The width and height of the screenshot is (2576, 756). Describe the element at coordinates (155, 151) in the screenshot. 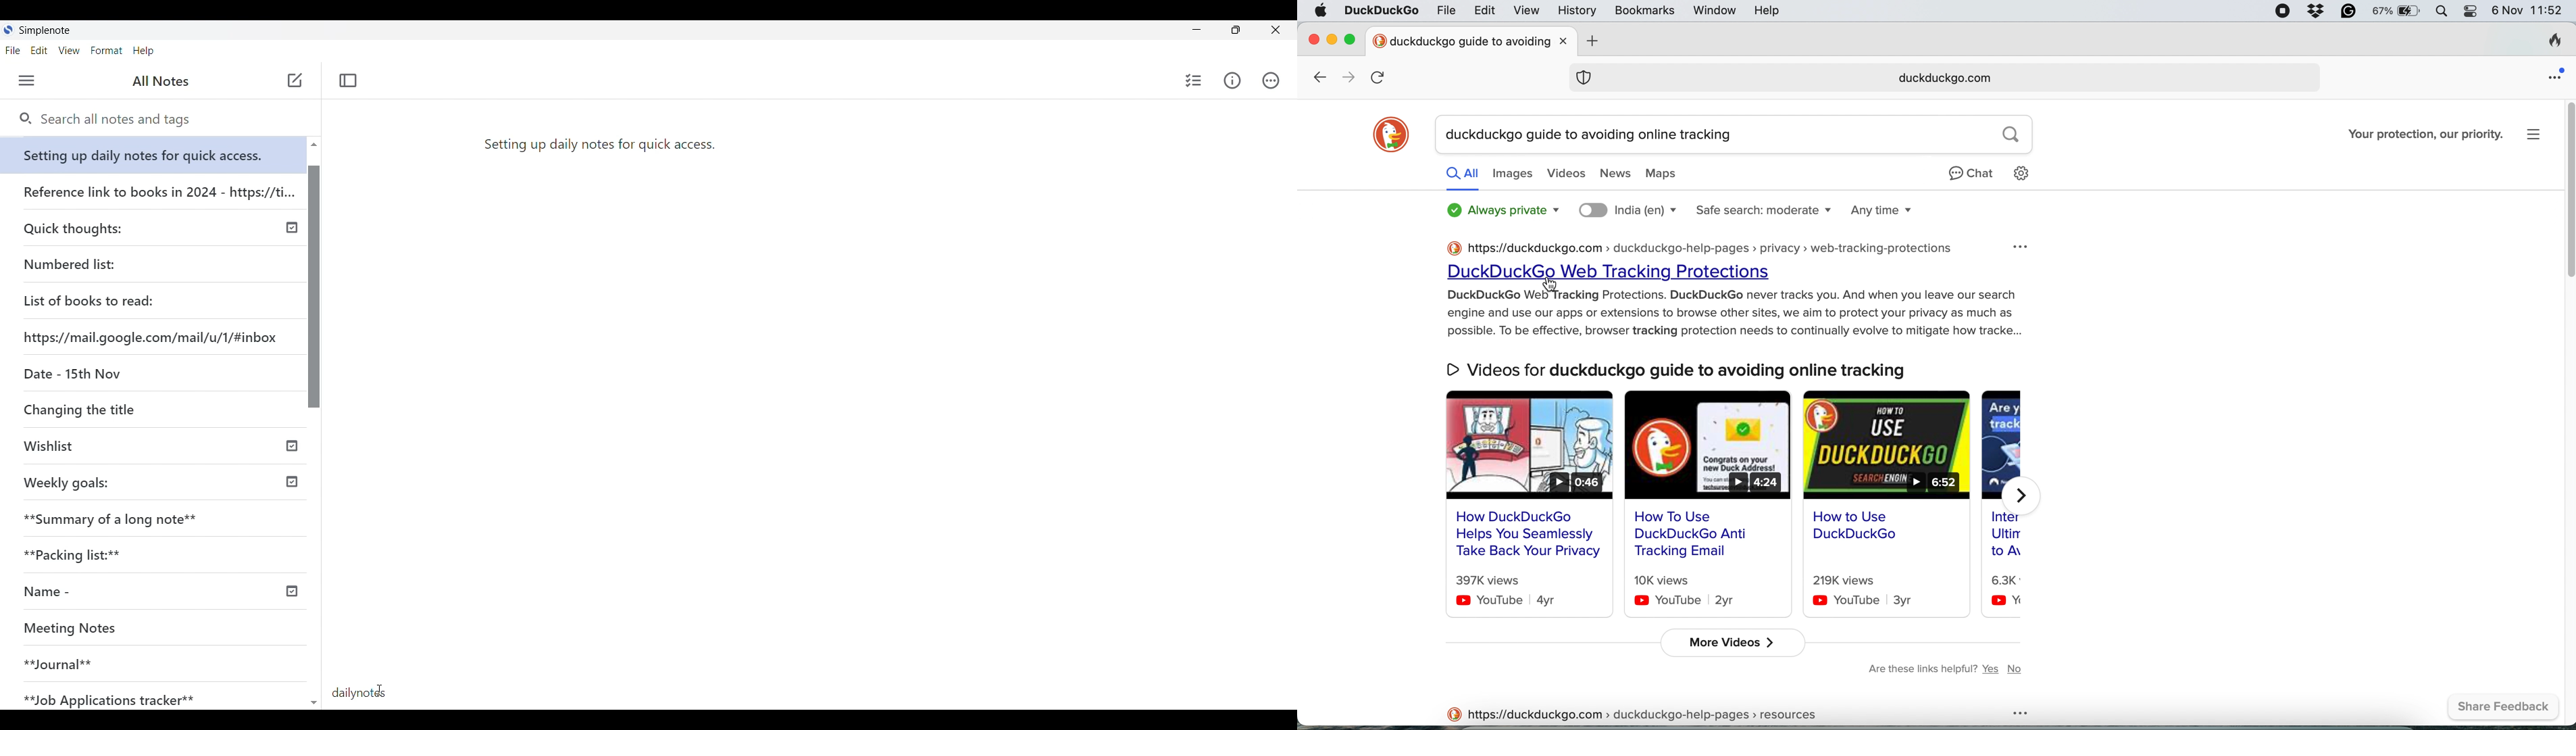

I see `Setting up daily notes for quick access` at that location.